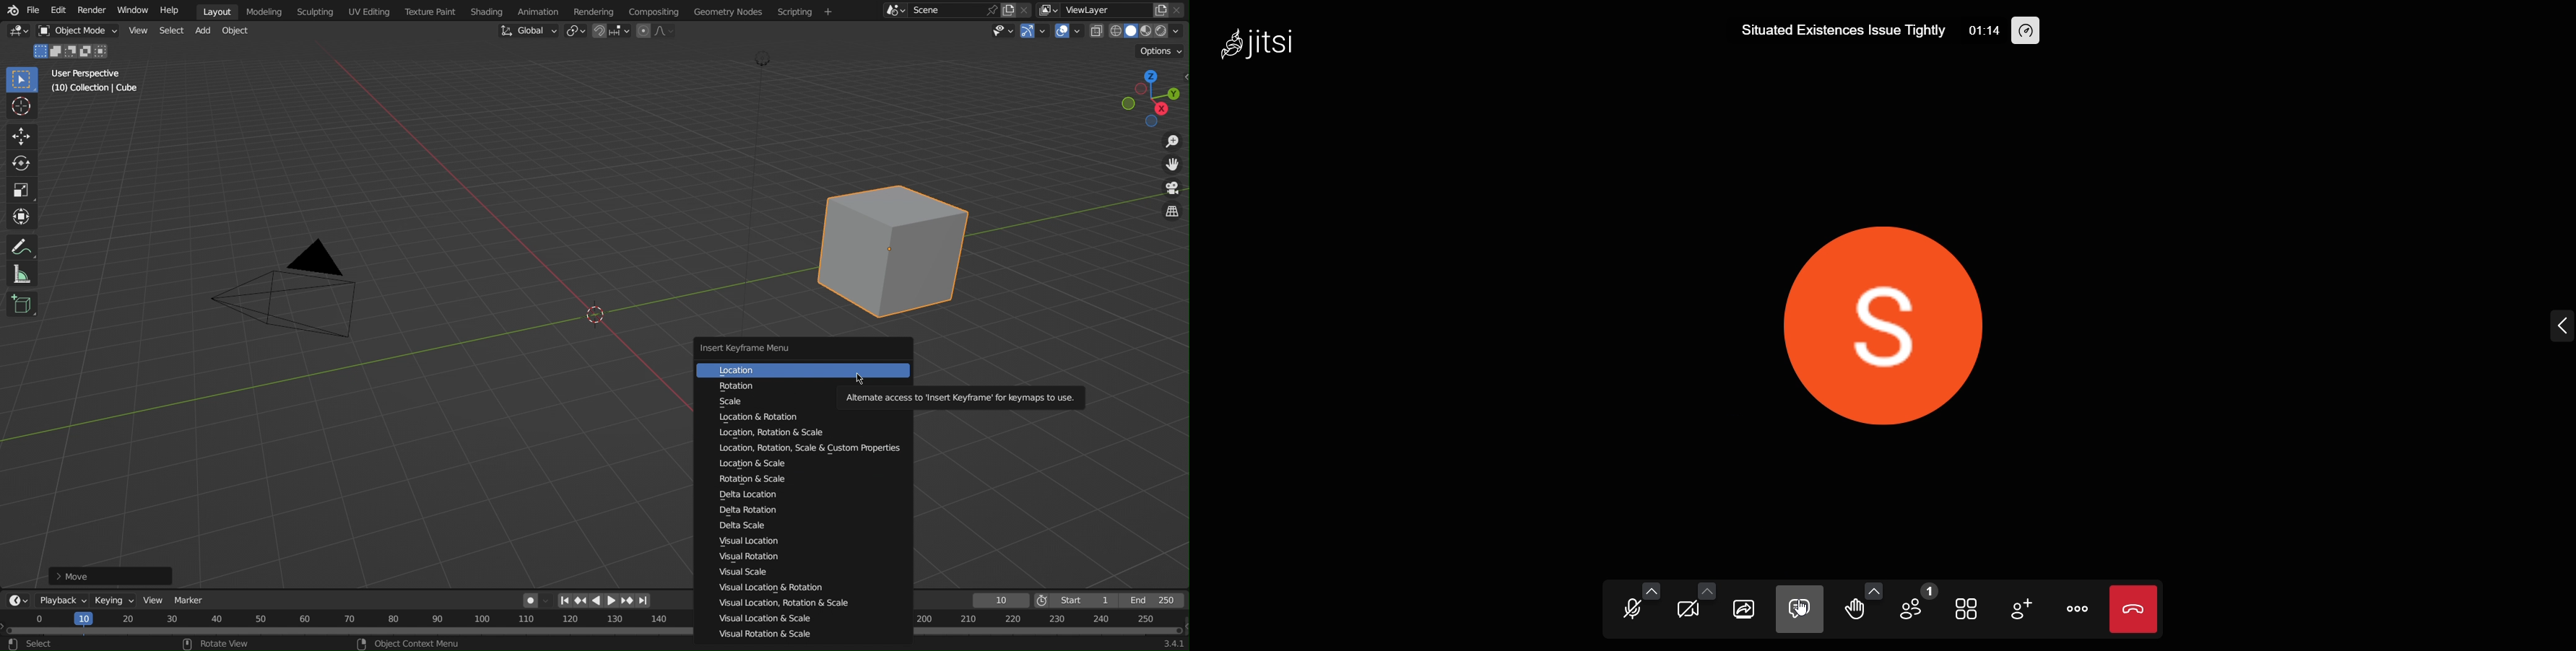 Image resolution: width=2576 pixels, height=672 pixels. What do you see at coordinates (91, 75) in the screenshot?
I see `User Perspective` at bounding box center [91, 75].